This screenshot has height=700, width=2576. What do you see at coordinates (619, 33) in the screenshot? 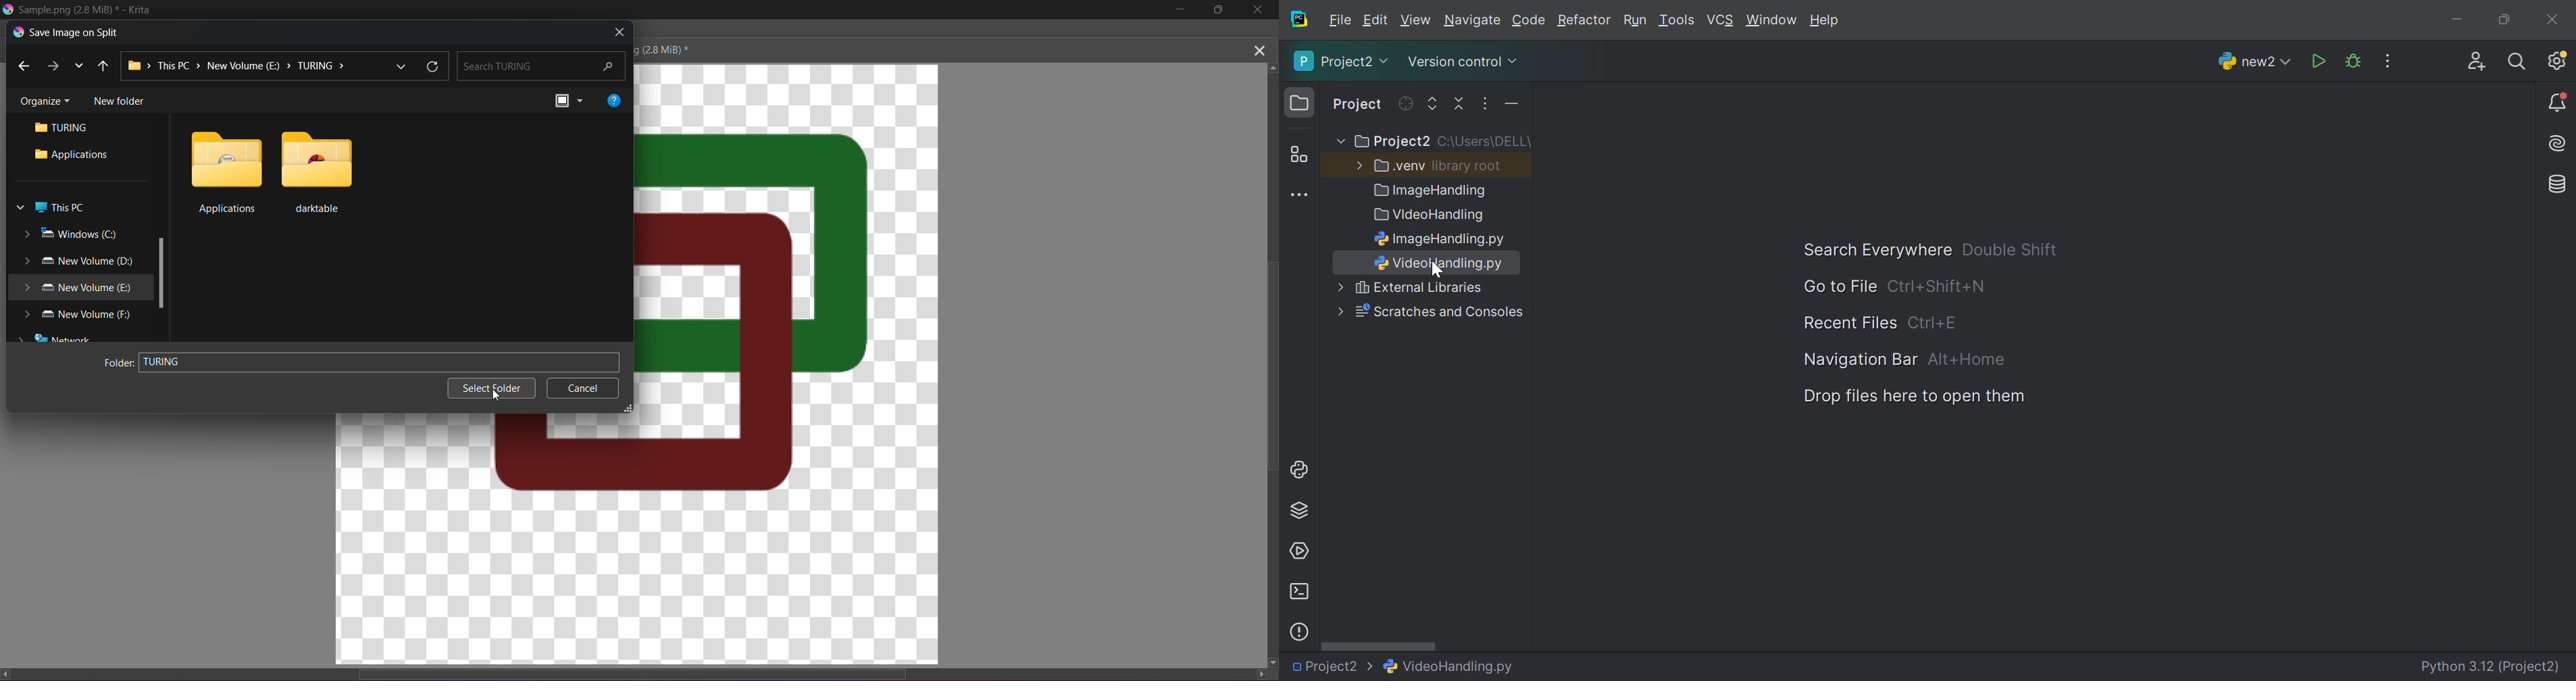
I see `Close` at bounding box center [619, 33].